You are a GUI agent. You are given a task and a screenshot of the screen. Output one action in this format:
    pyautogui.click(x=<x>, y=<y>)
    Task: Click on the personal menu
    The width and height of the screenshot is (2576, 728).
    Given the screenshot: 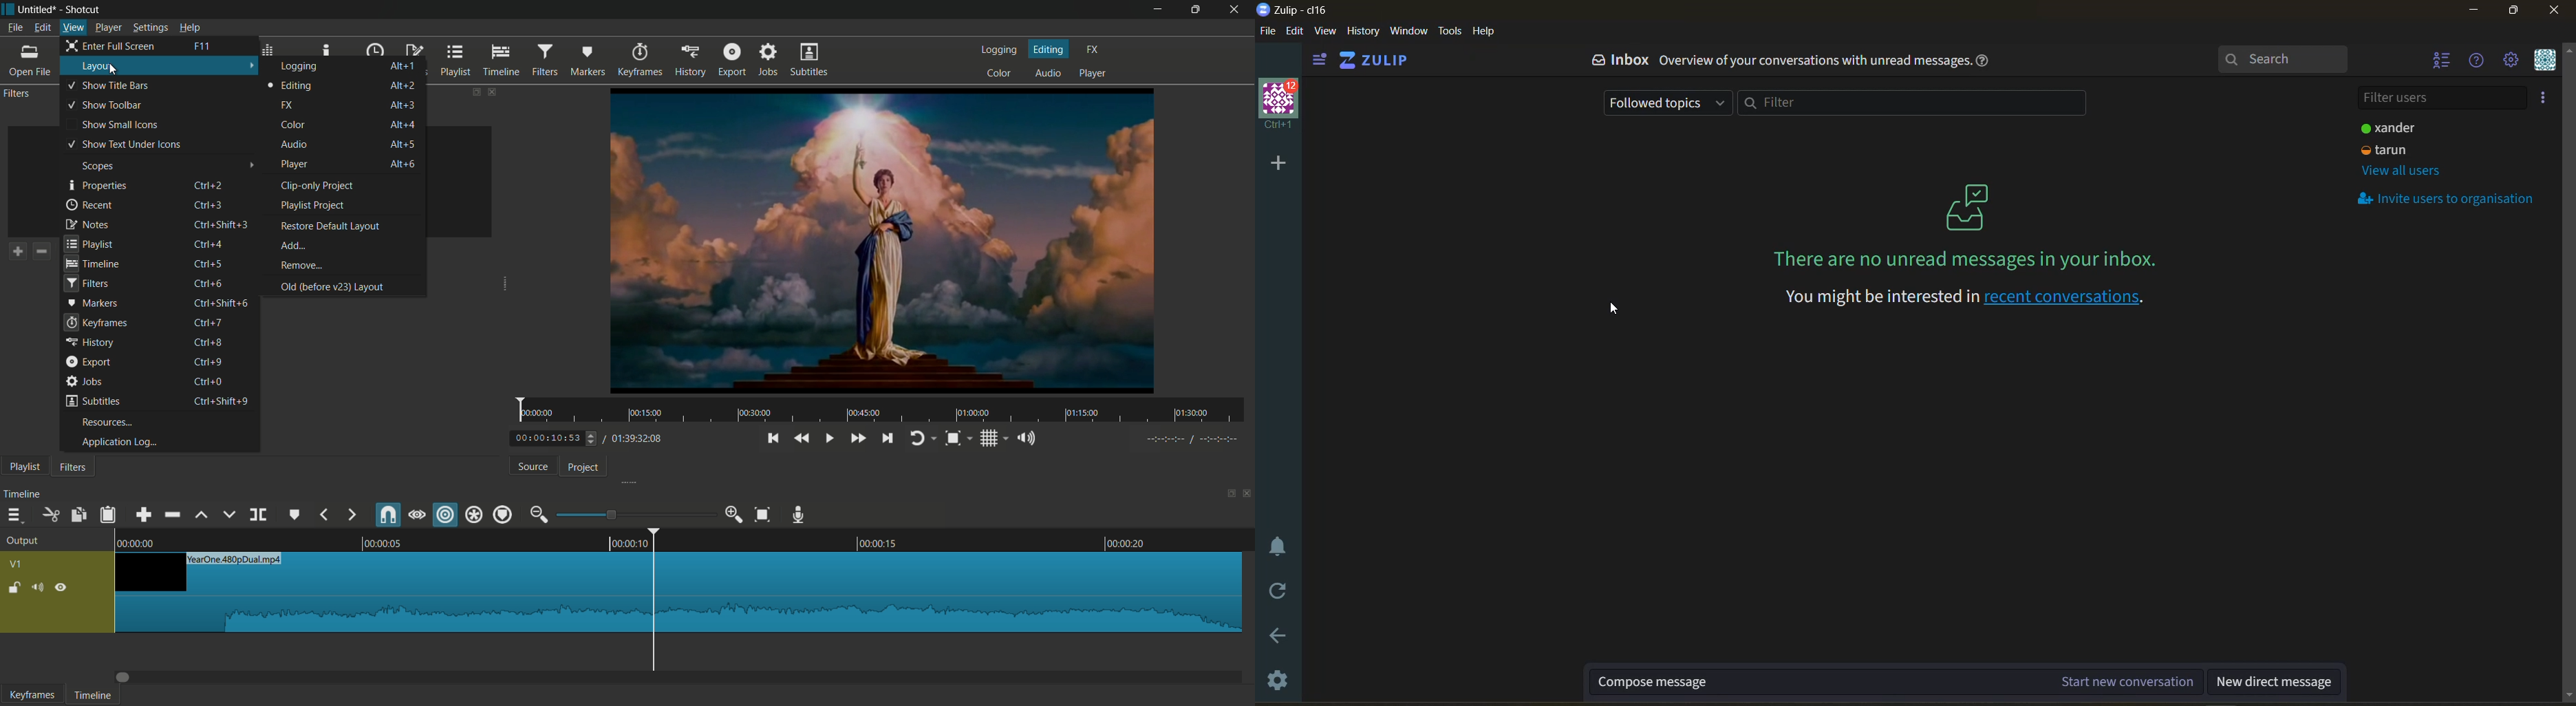 What is the action you would take?
    pyautogui.click(x=2550, y=61)
    